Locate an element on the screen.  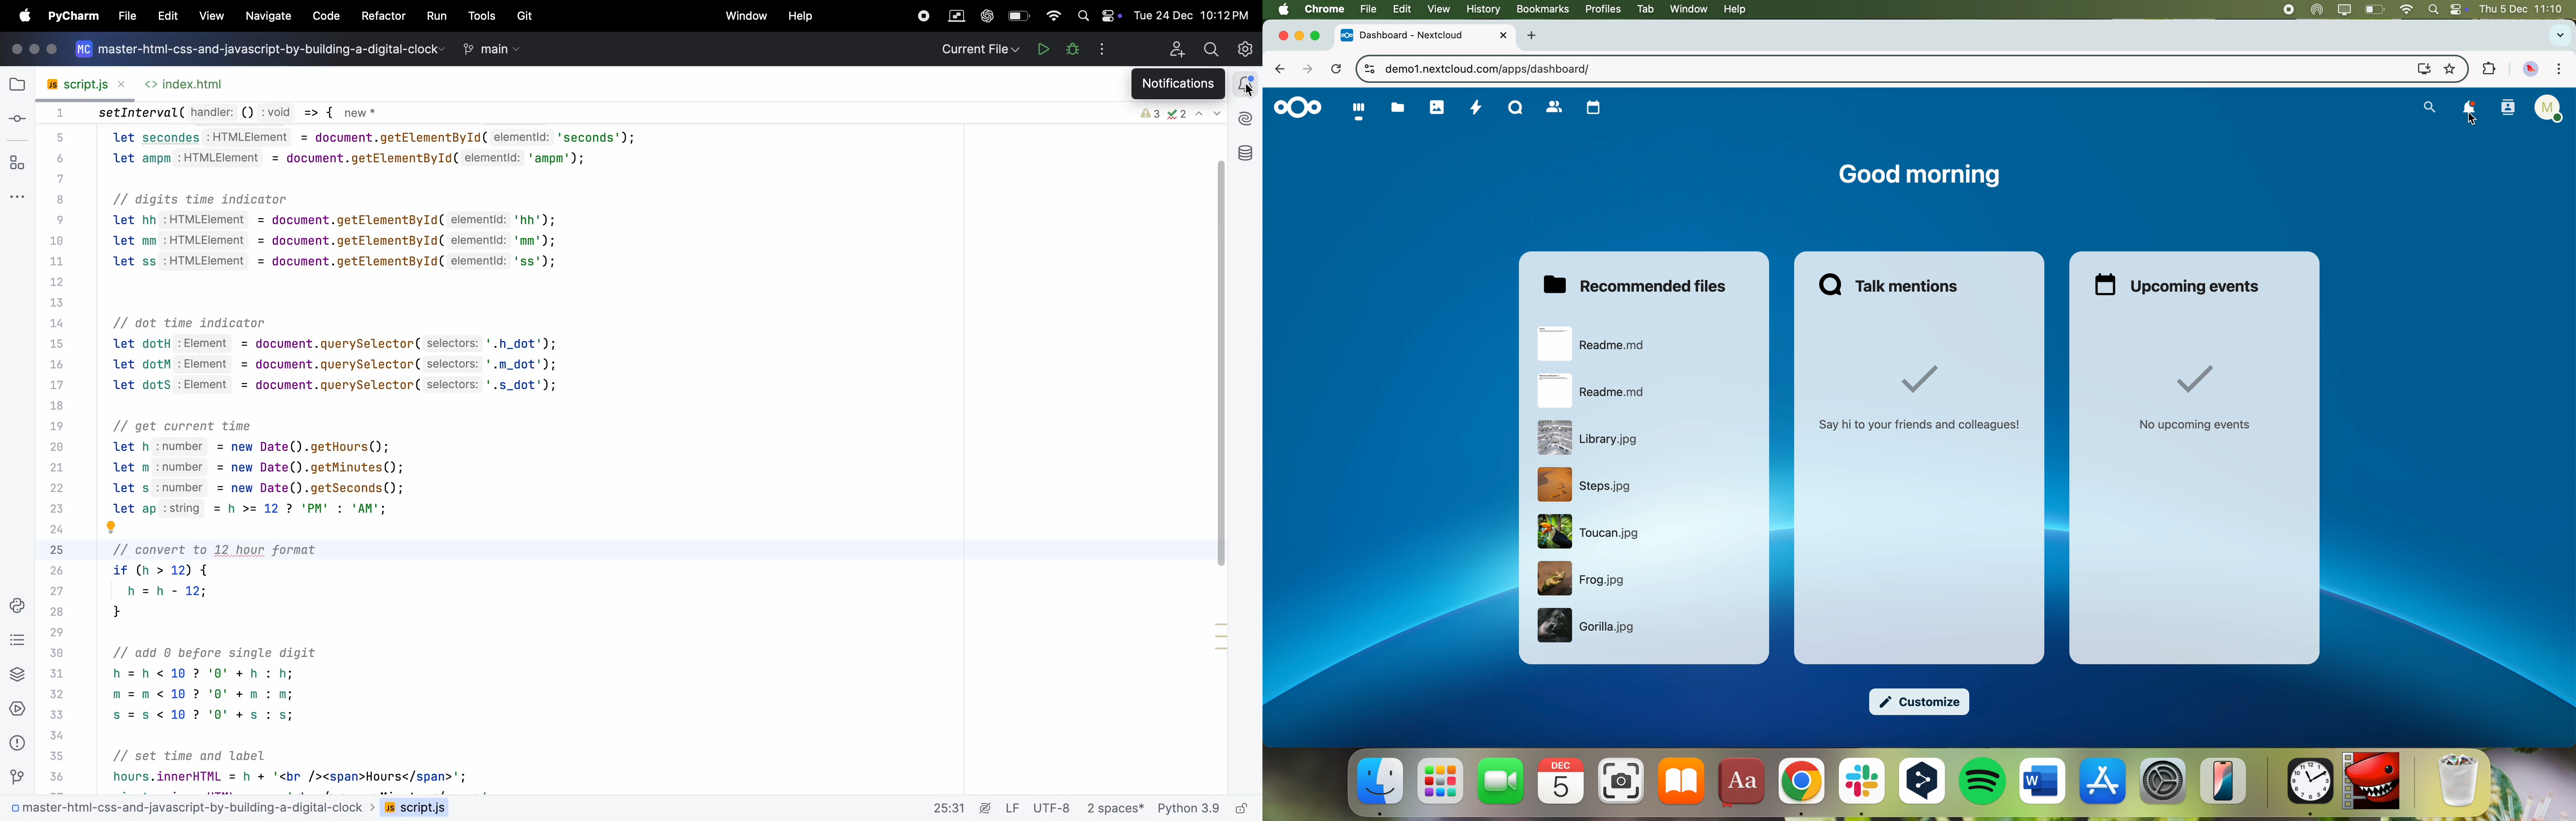
0 master-html-css-and-javascript-by-building-a-digital-clock is located at coordinates (192, 806).